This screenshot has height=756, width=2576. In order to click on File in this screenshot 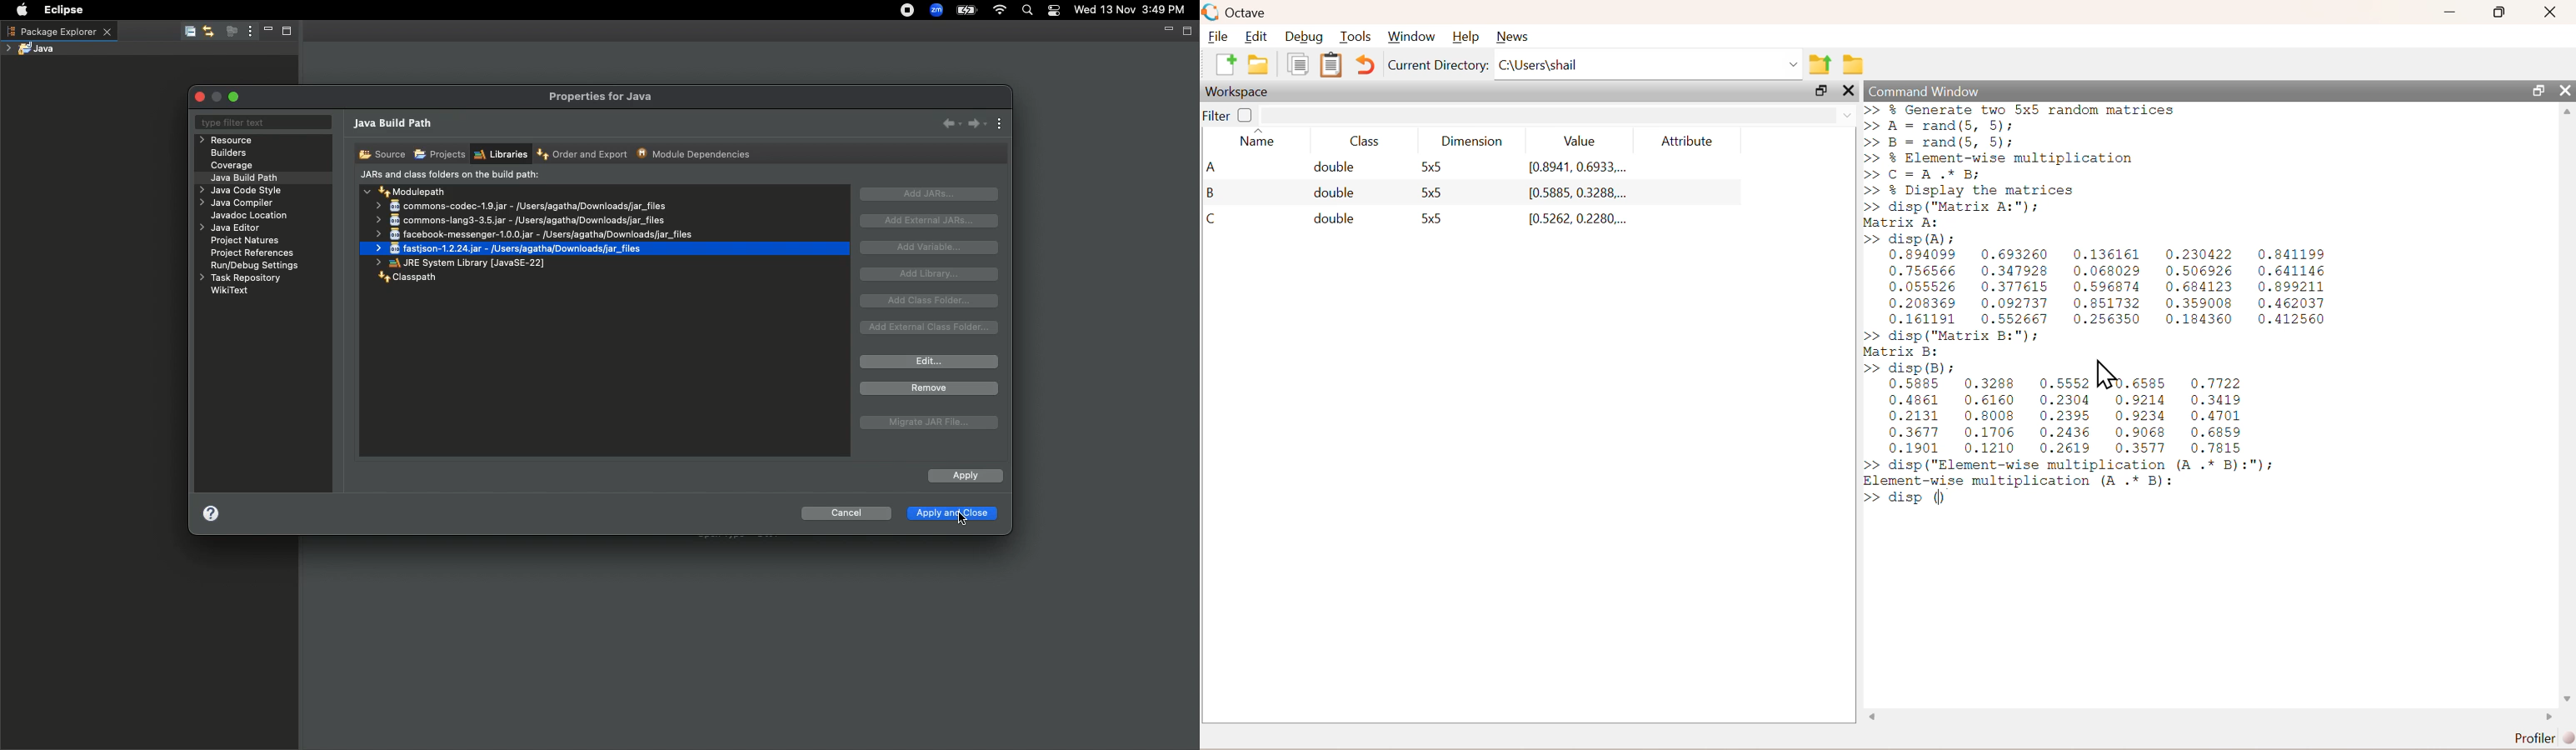, I will do `click(1220, 35)`.